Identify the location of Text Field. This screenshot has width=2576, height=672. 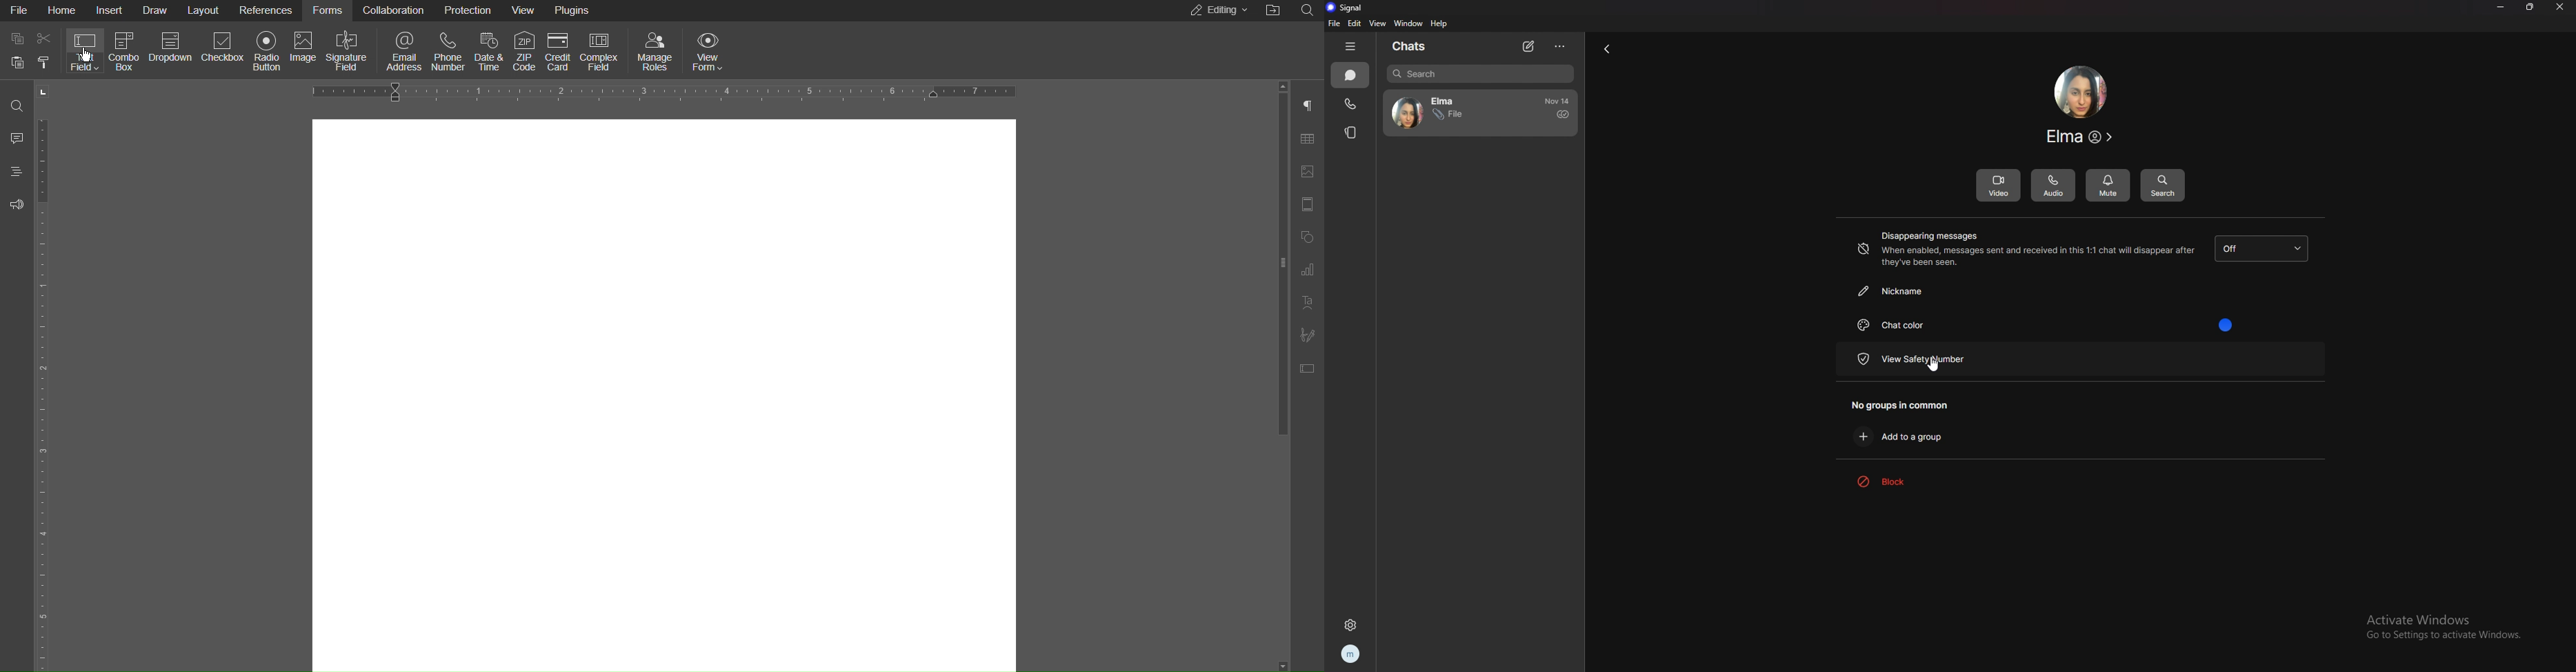
(83, 52).